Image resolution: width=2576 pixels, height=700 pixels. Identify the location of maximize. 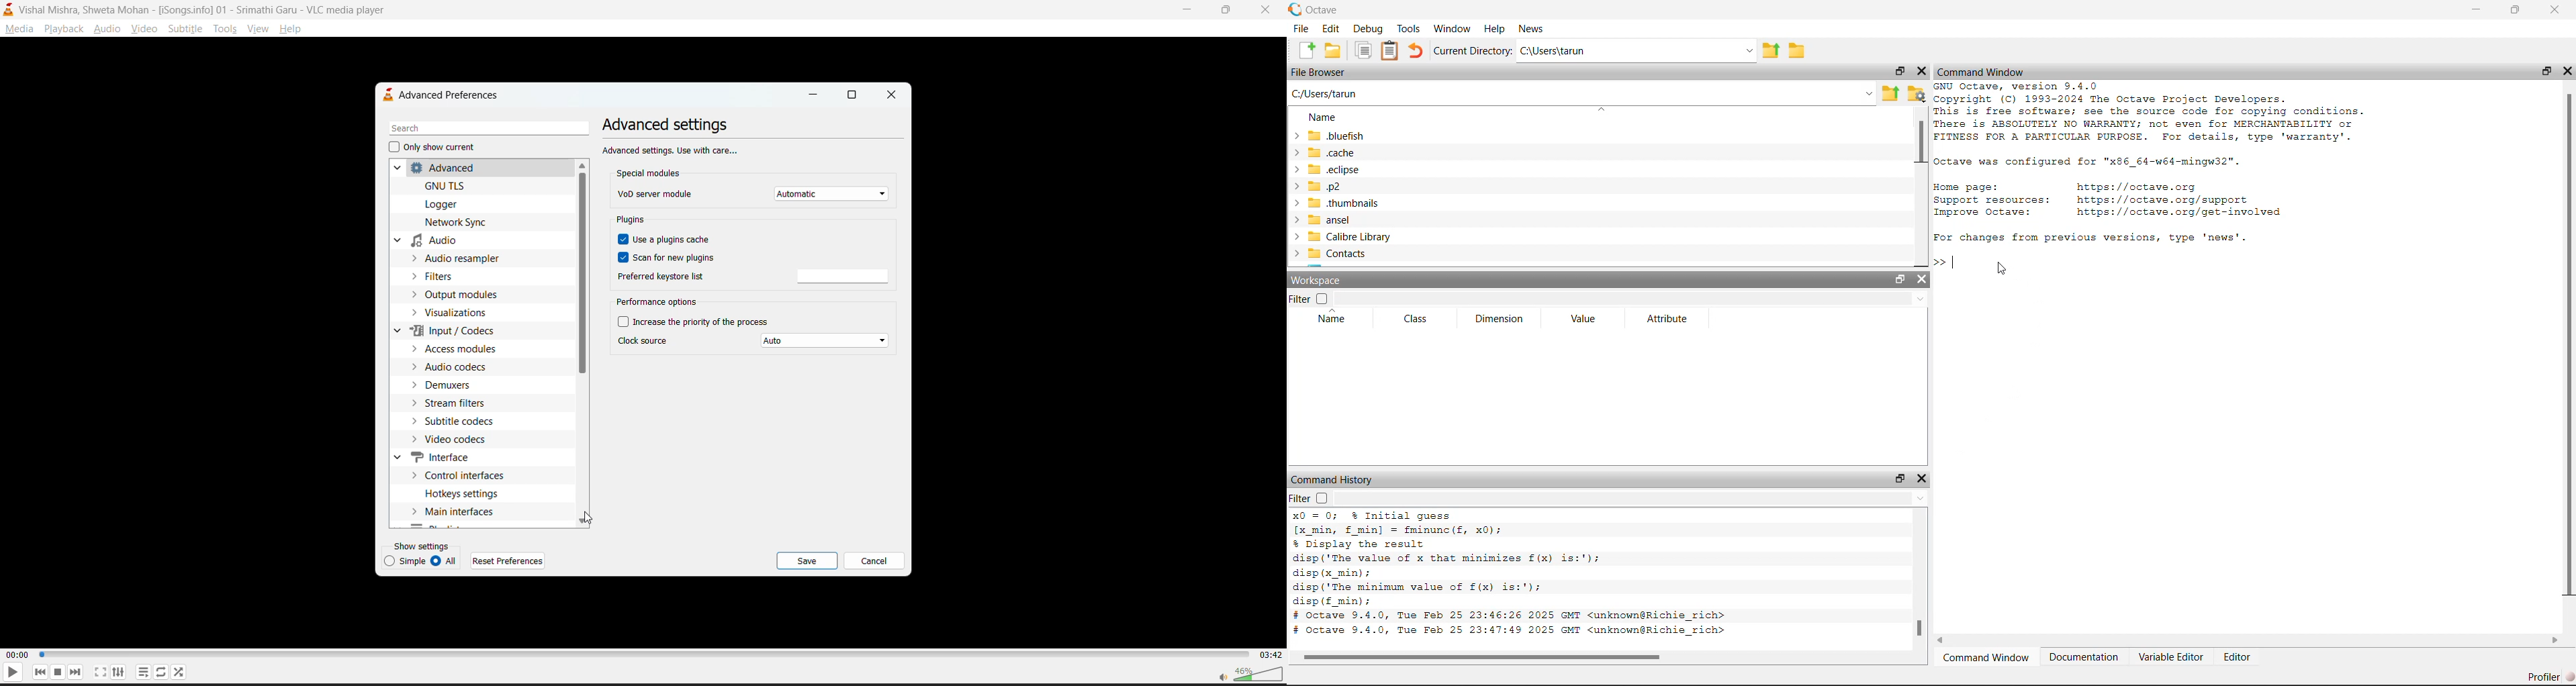
(1229, 10).